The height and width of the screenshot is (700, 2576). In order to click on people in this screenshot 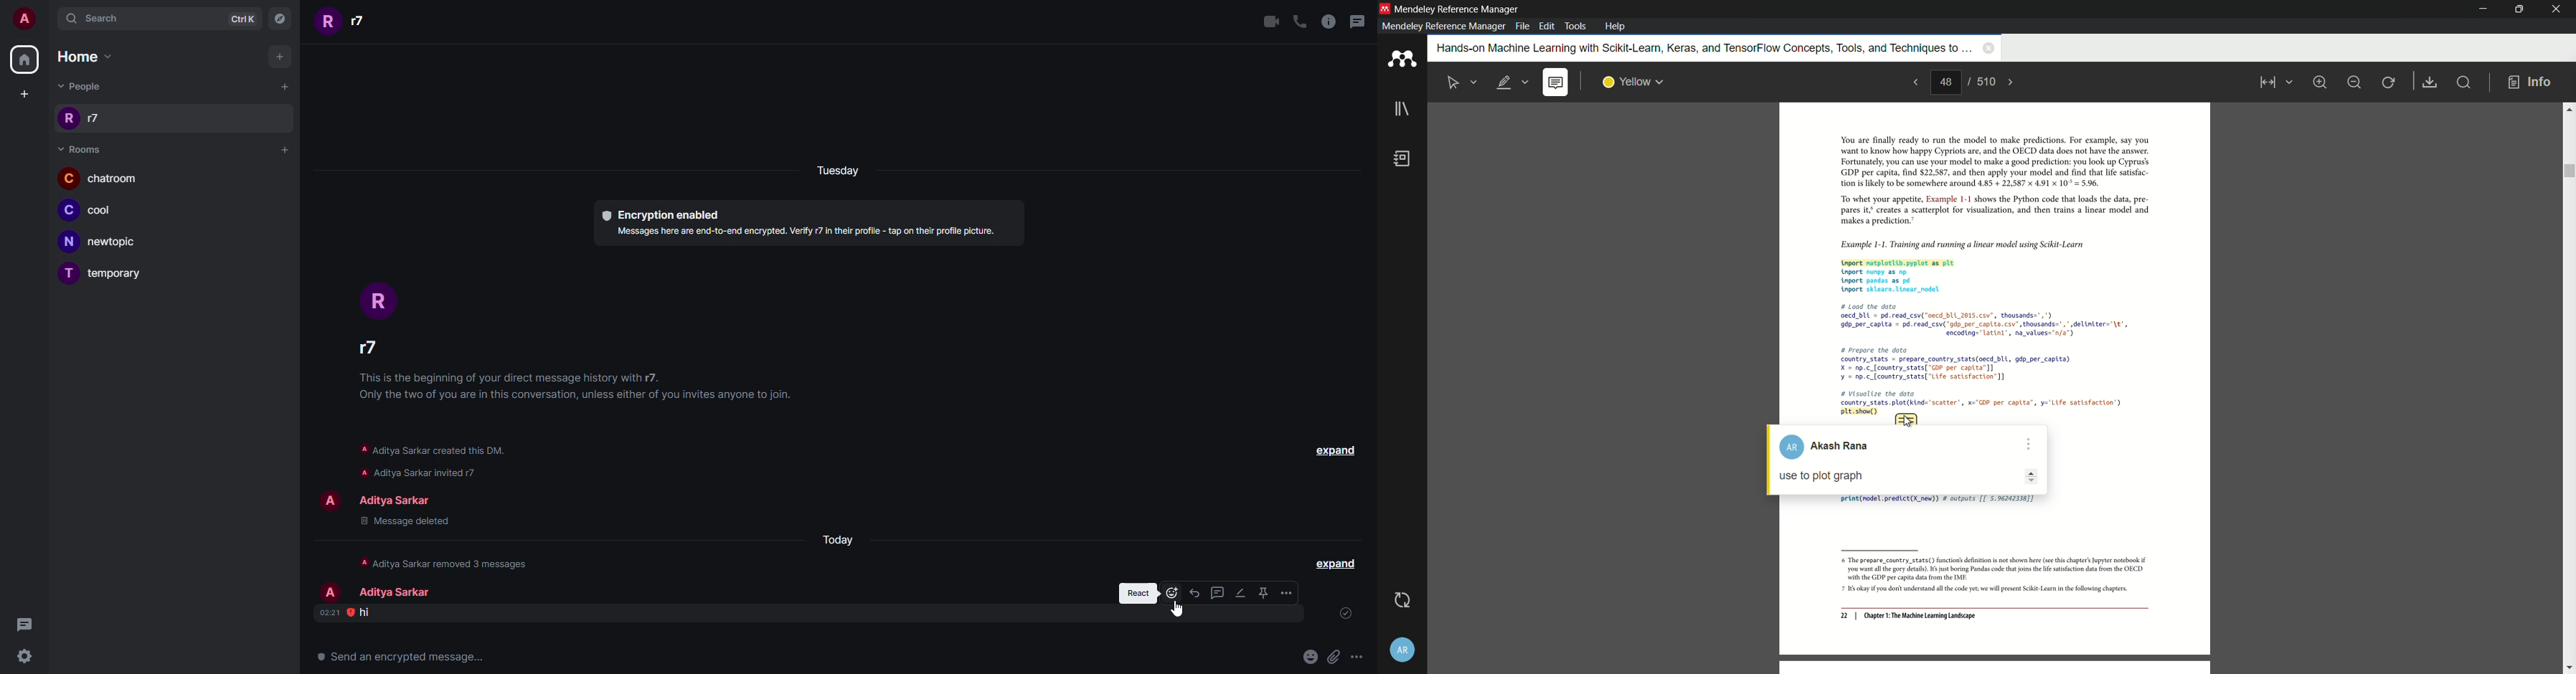, I will do `click(346, 24)`.